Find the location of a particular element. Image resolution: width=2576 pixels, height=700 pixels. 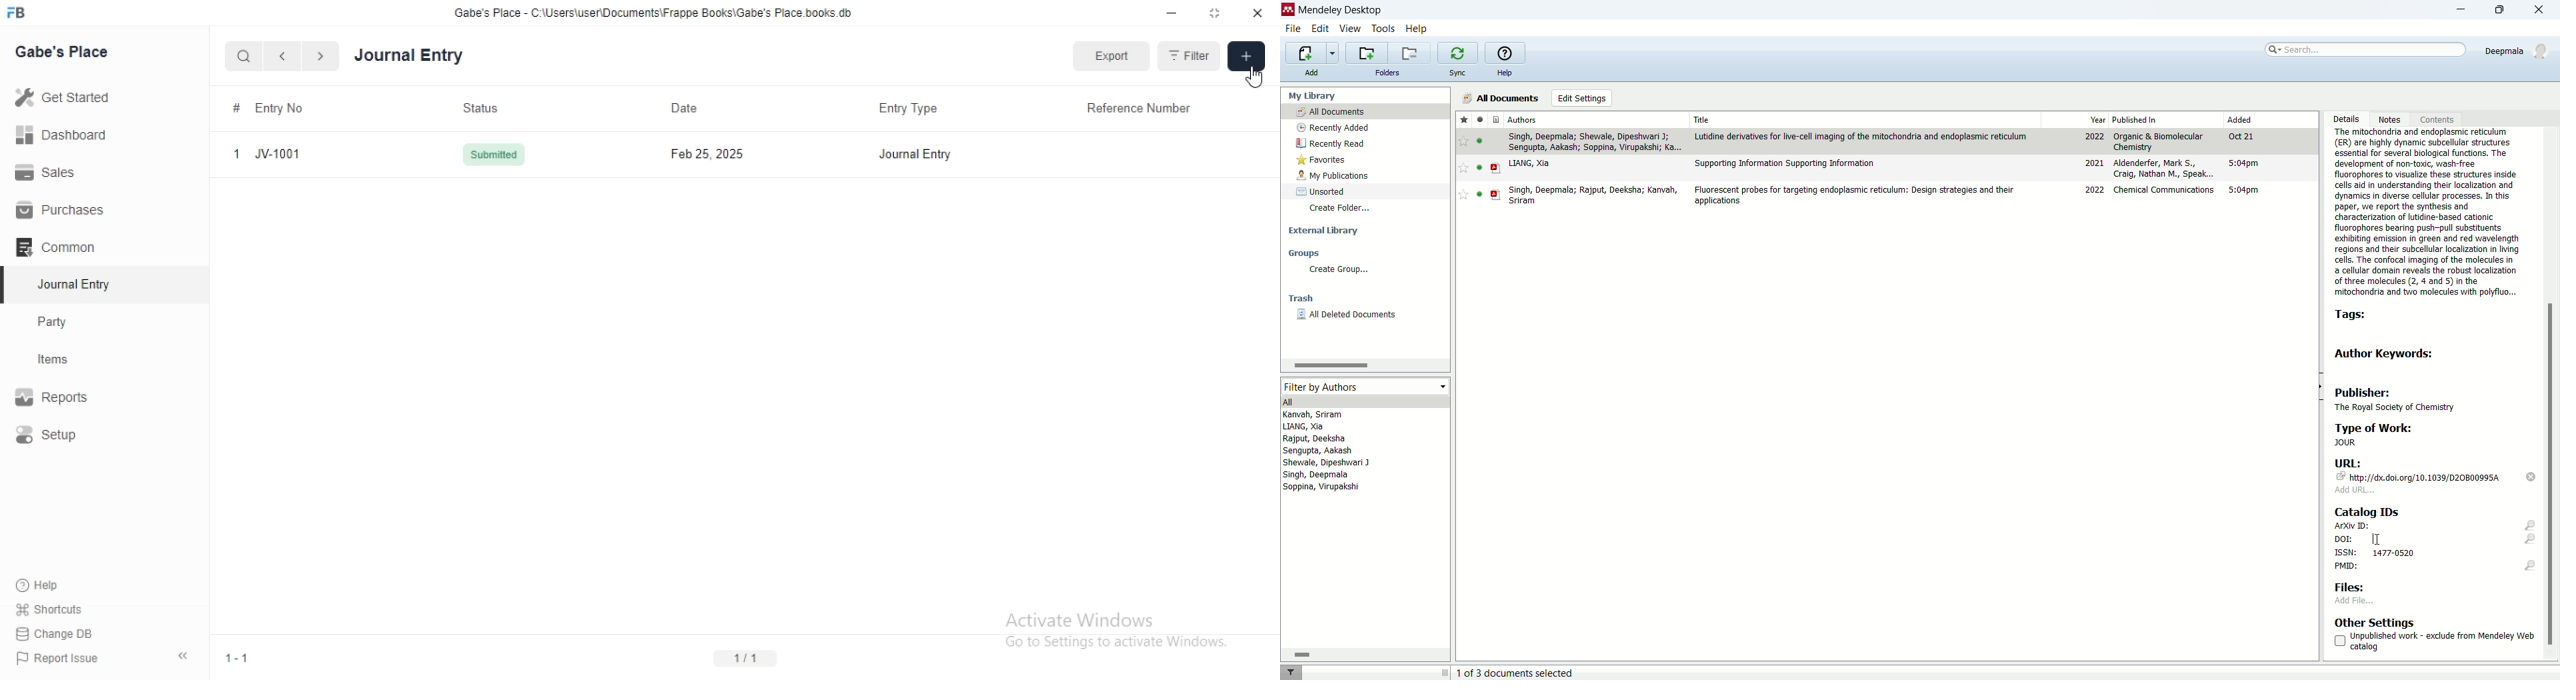

tools is located at coordinates (1384, 30).